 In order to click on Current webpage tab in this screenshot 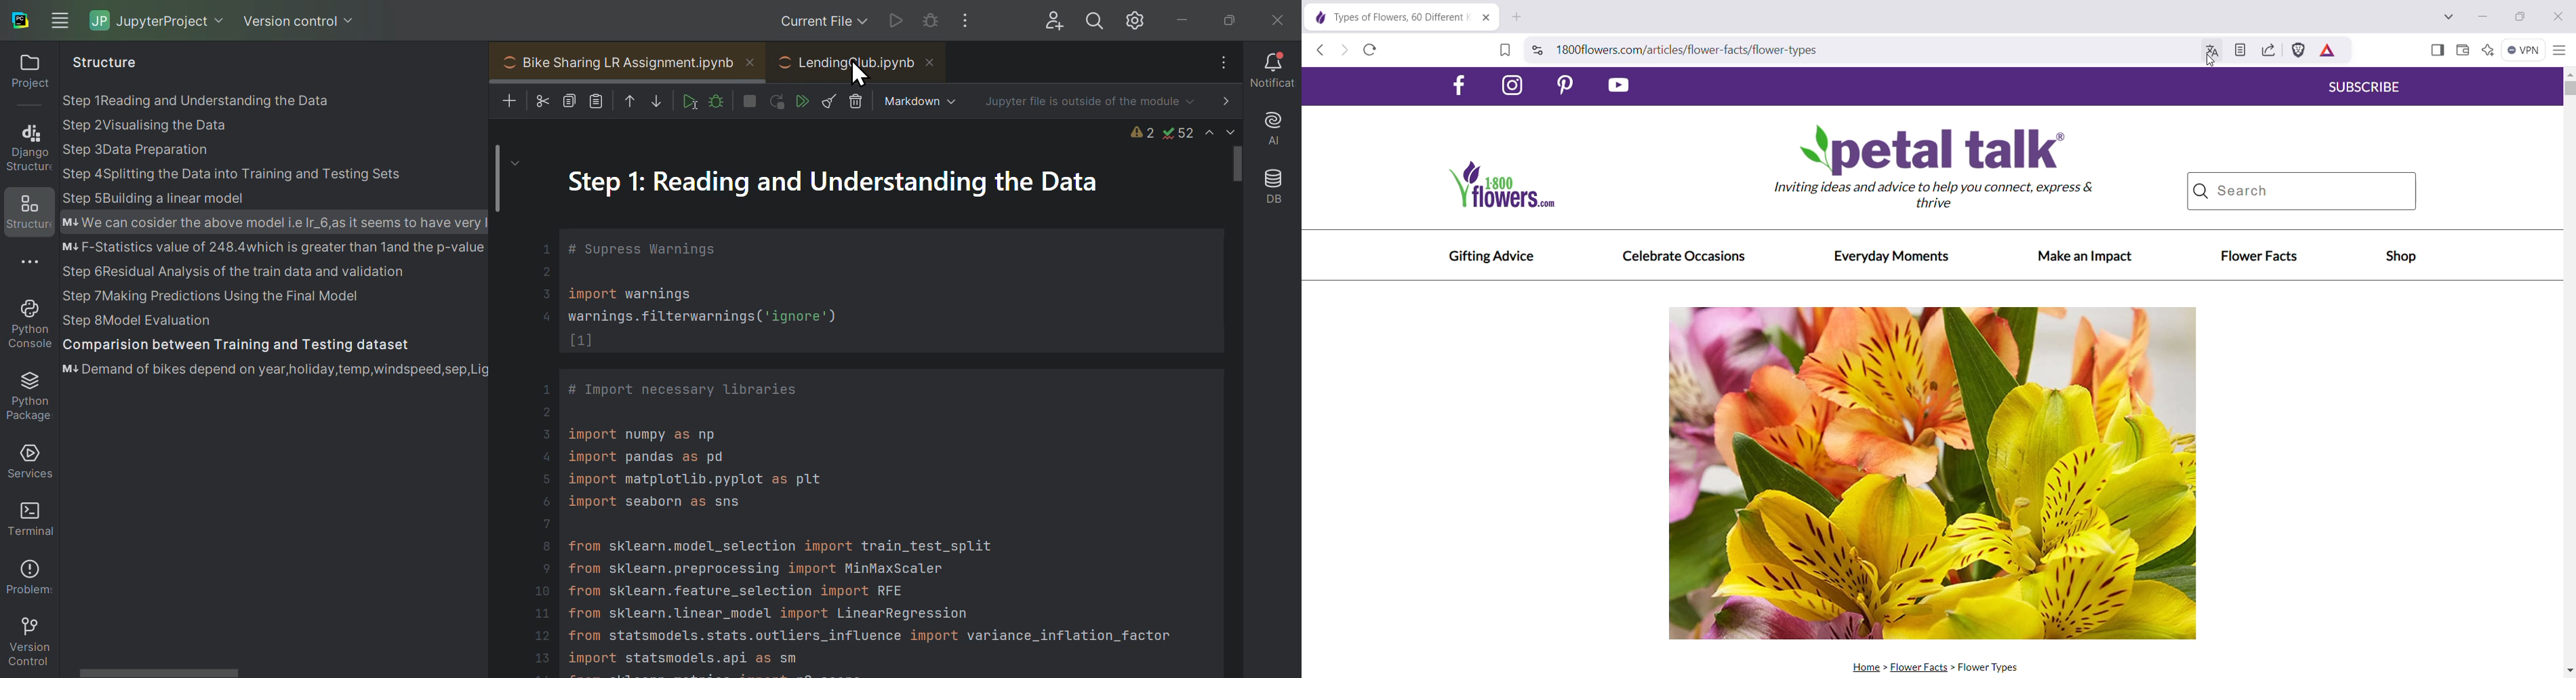, I will do `click(1385, 17)`.